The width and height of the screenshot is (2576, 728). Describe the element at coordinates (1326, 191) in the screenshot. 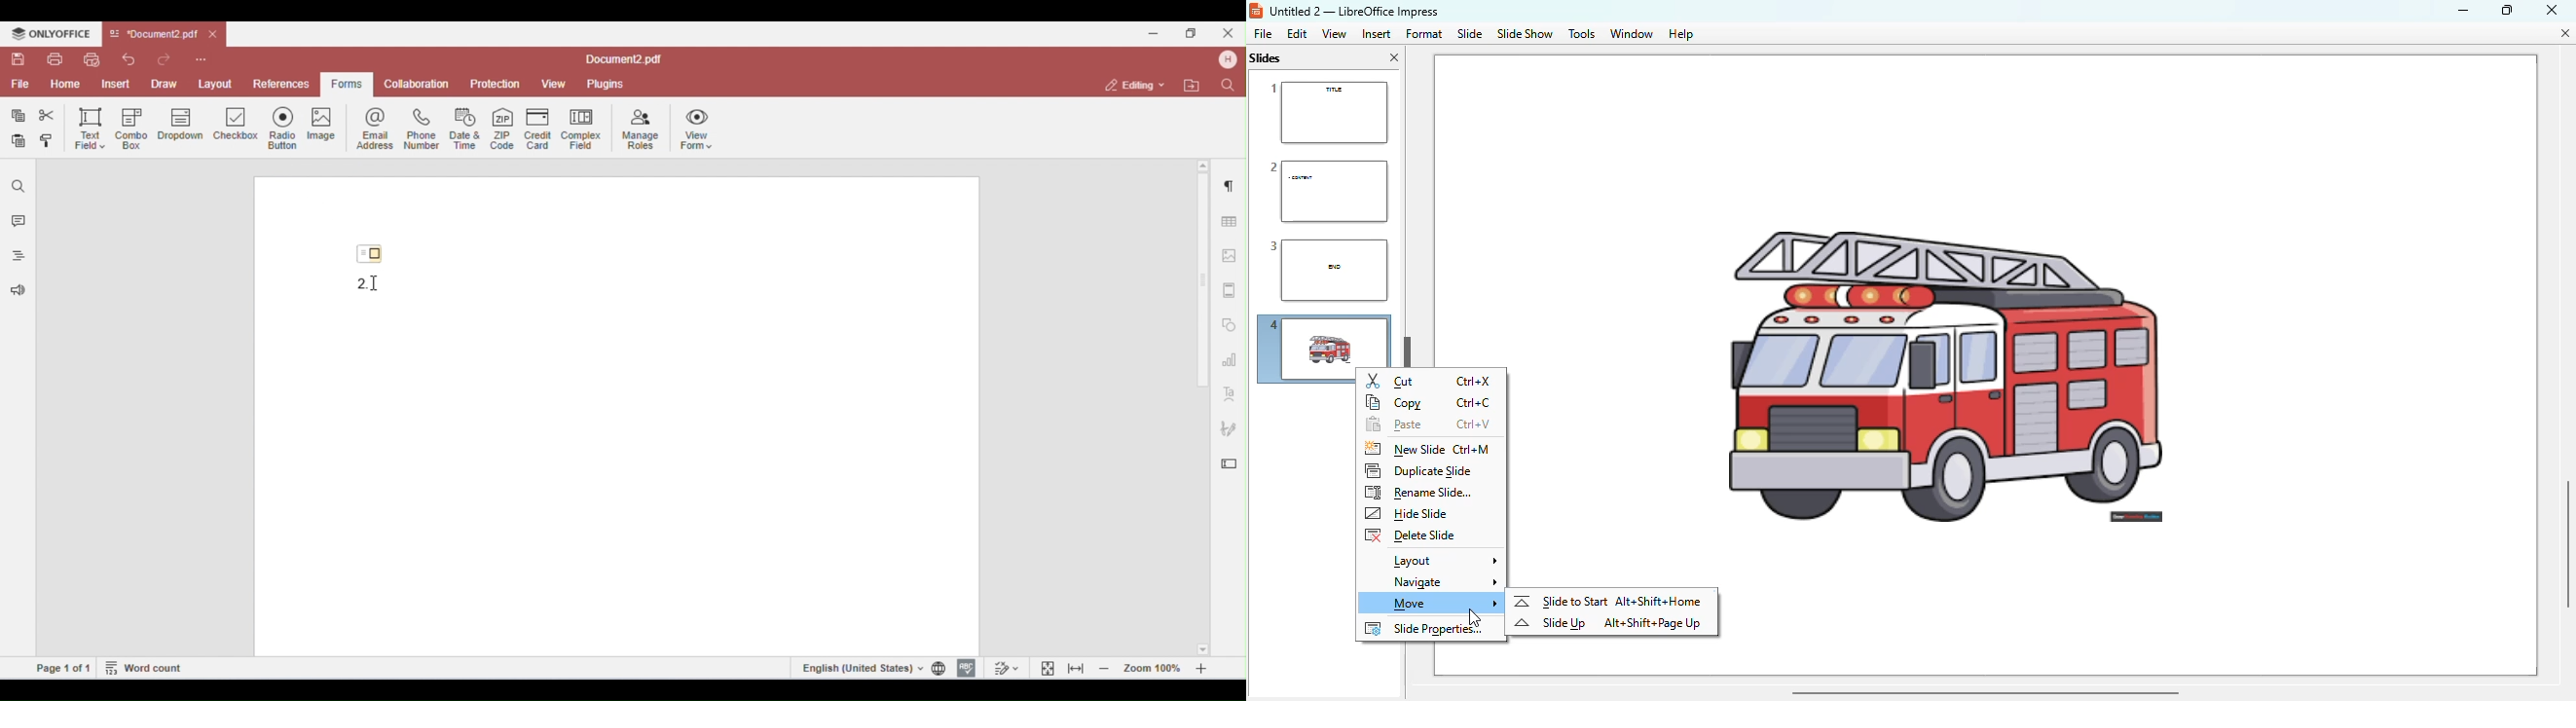

I see `slide 2` at that location.